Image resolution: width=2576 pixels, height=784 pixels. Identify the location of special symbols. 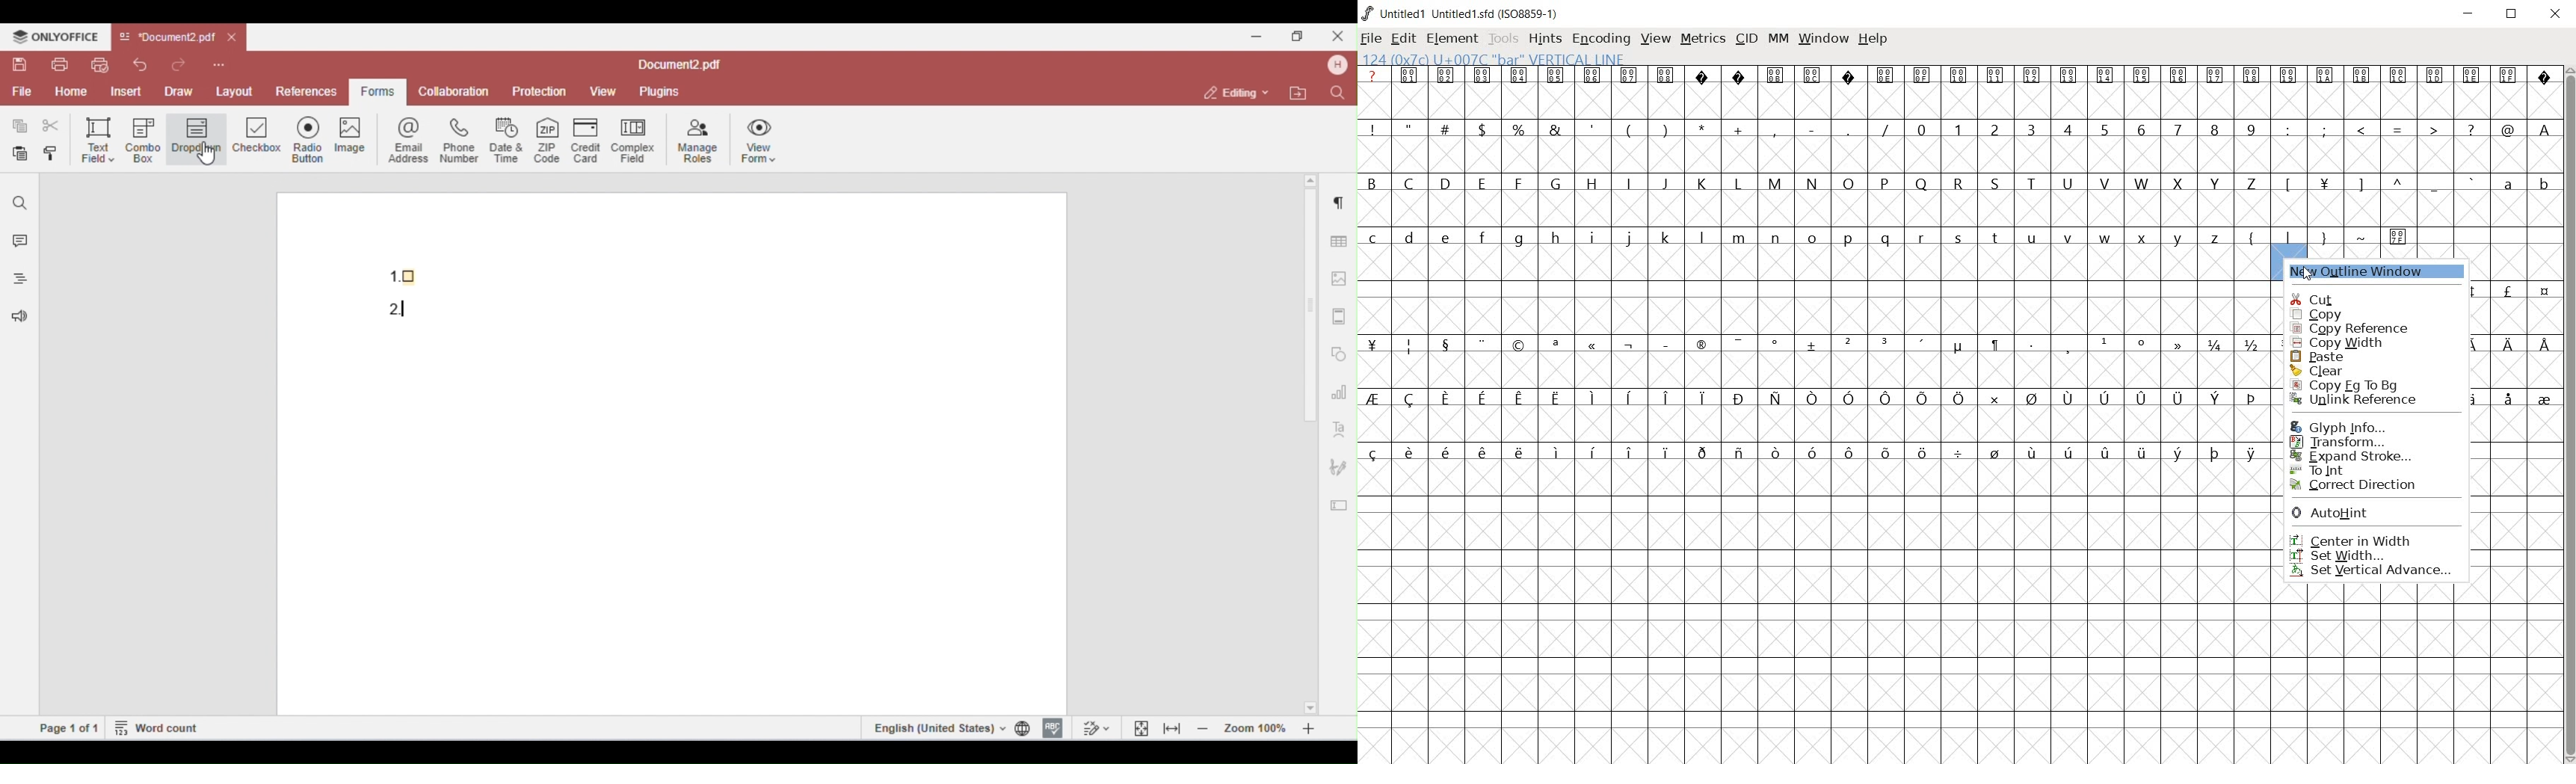
(1814, 345).